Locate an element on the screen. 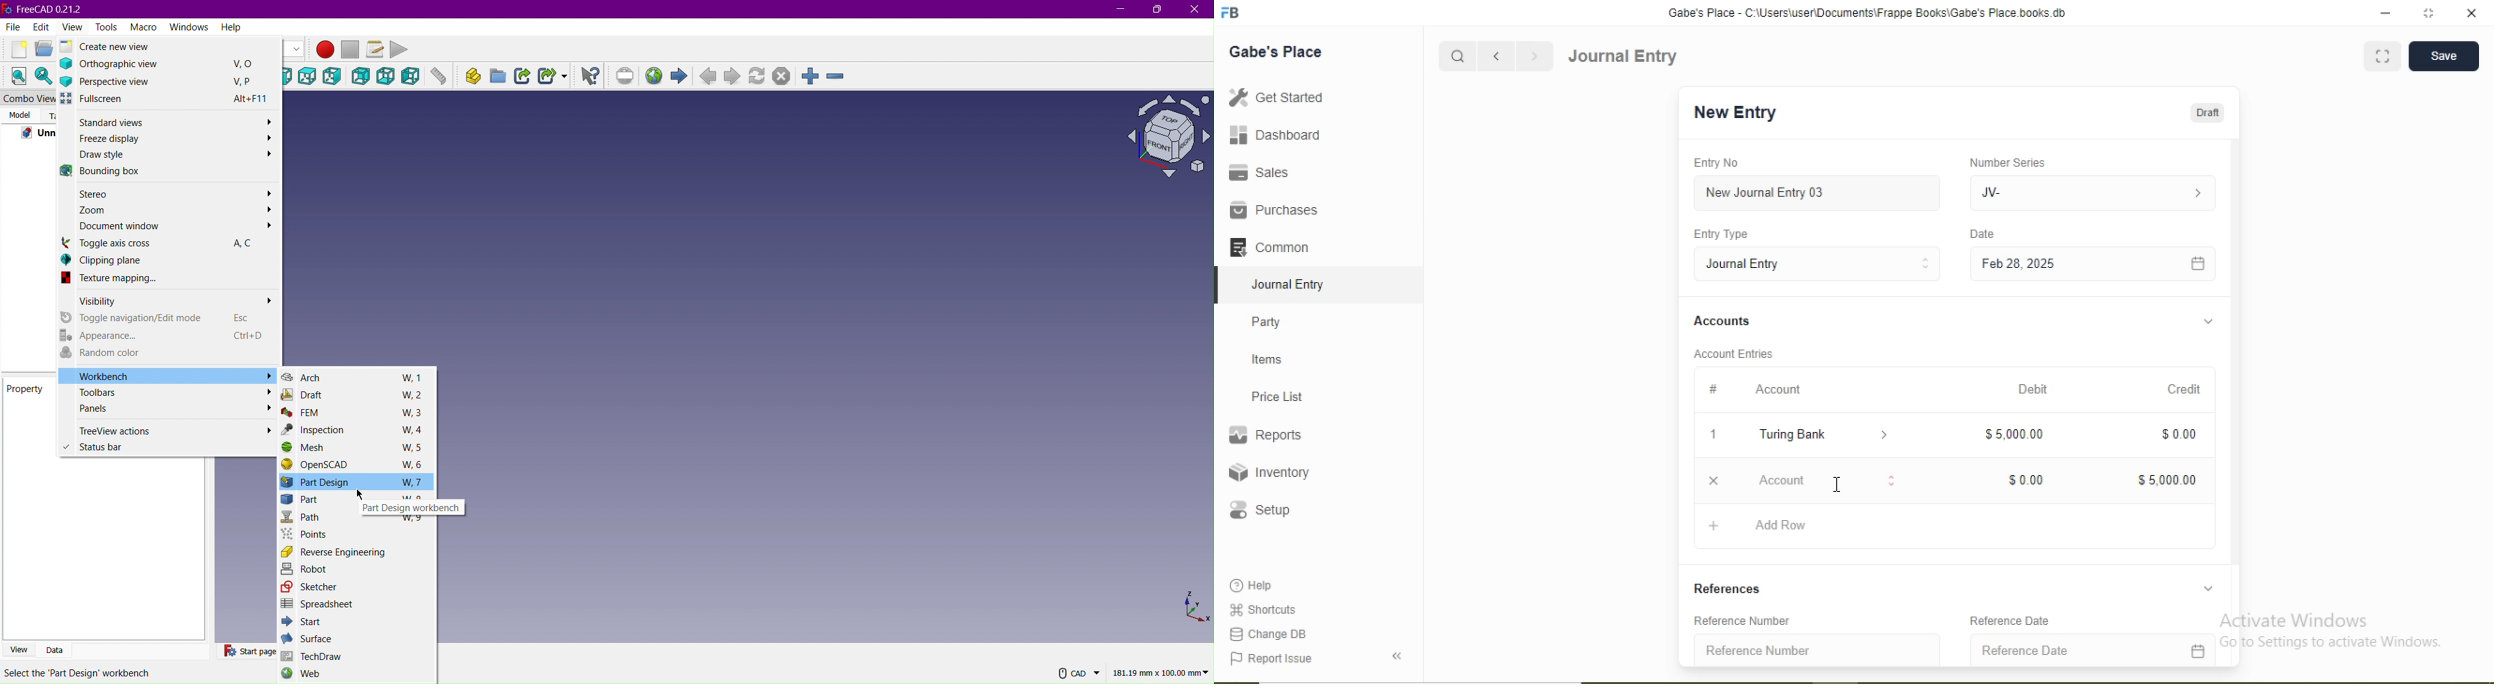 The width and height of the screenshot is (2520, 700). Reference Number is located at coordinates (1743, 620).